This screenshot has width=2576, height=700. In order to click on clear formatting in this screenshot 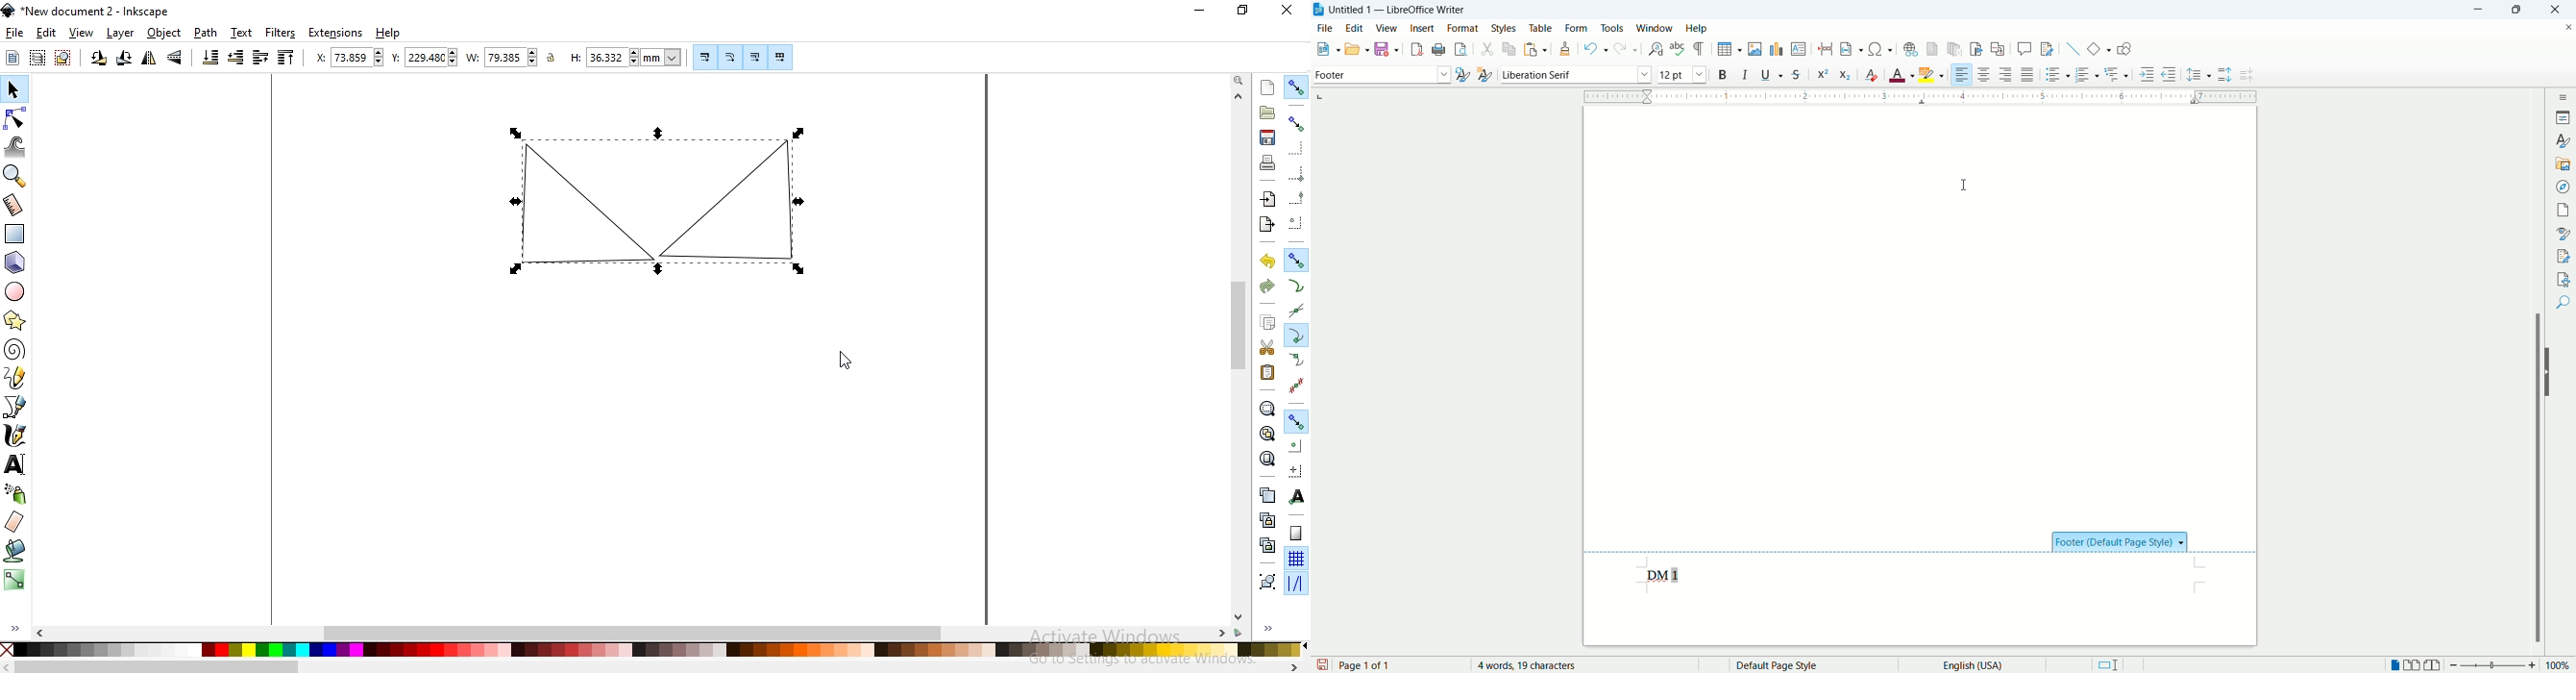, I will do `click(1872, 75)`.